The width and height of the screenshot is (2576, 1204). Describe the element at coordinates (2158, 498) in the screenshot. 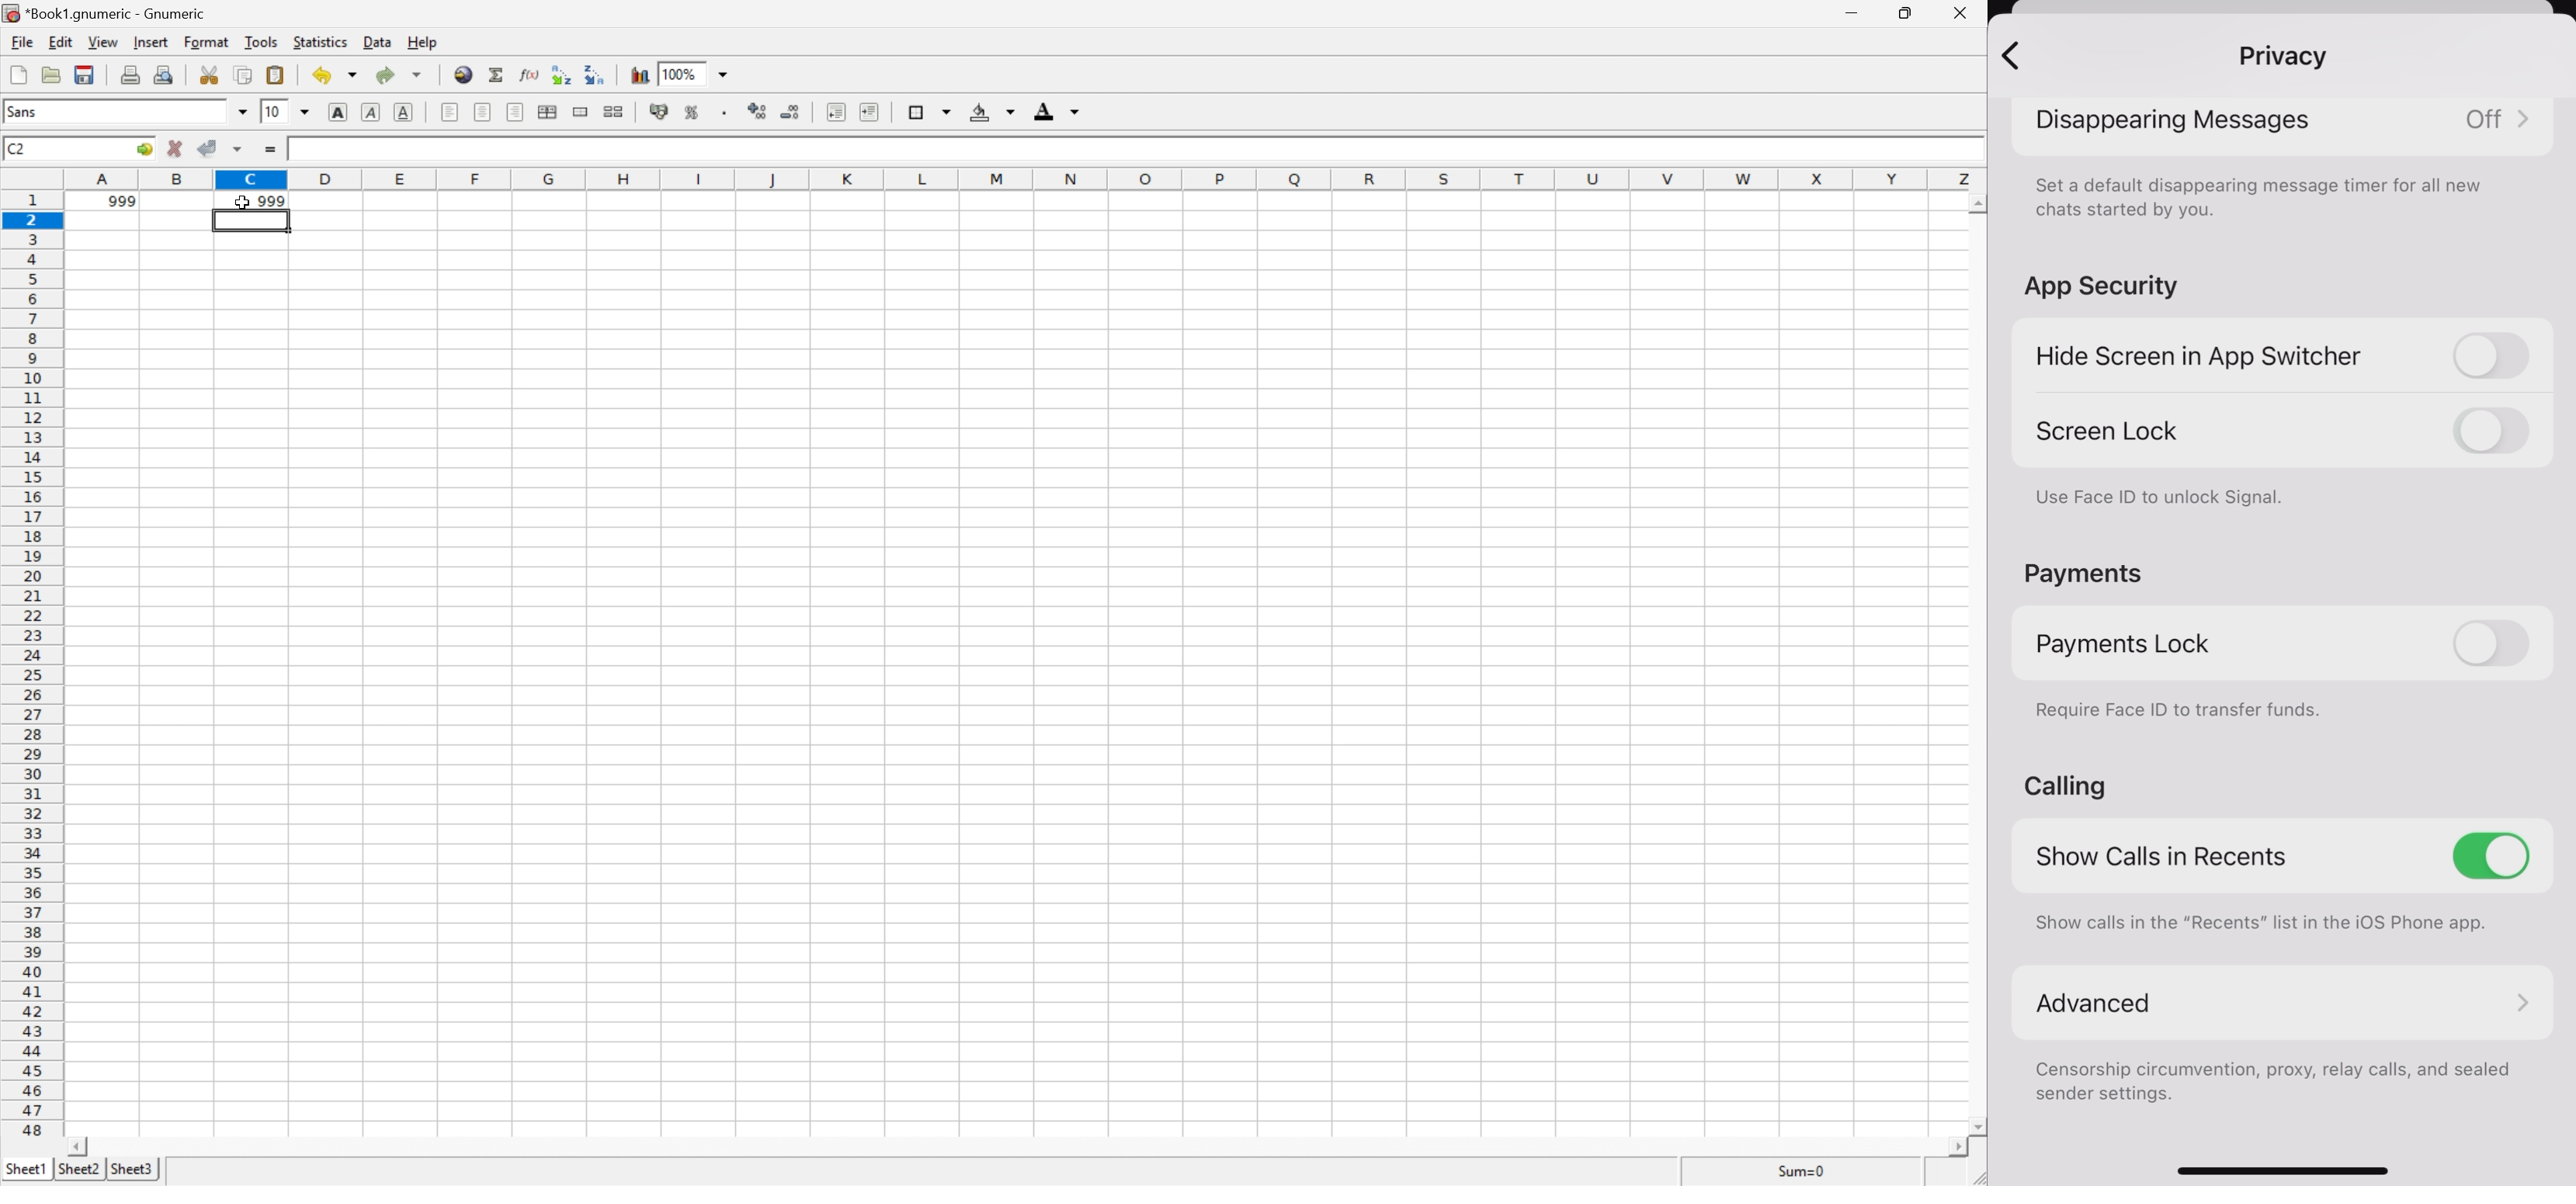

I see `Use Face ID to unlock Signal.` at that location.